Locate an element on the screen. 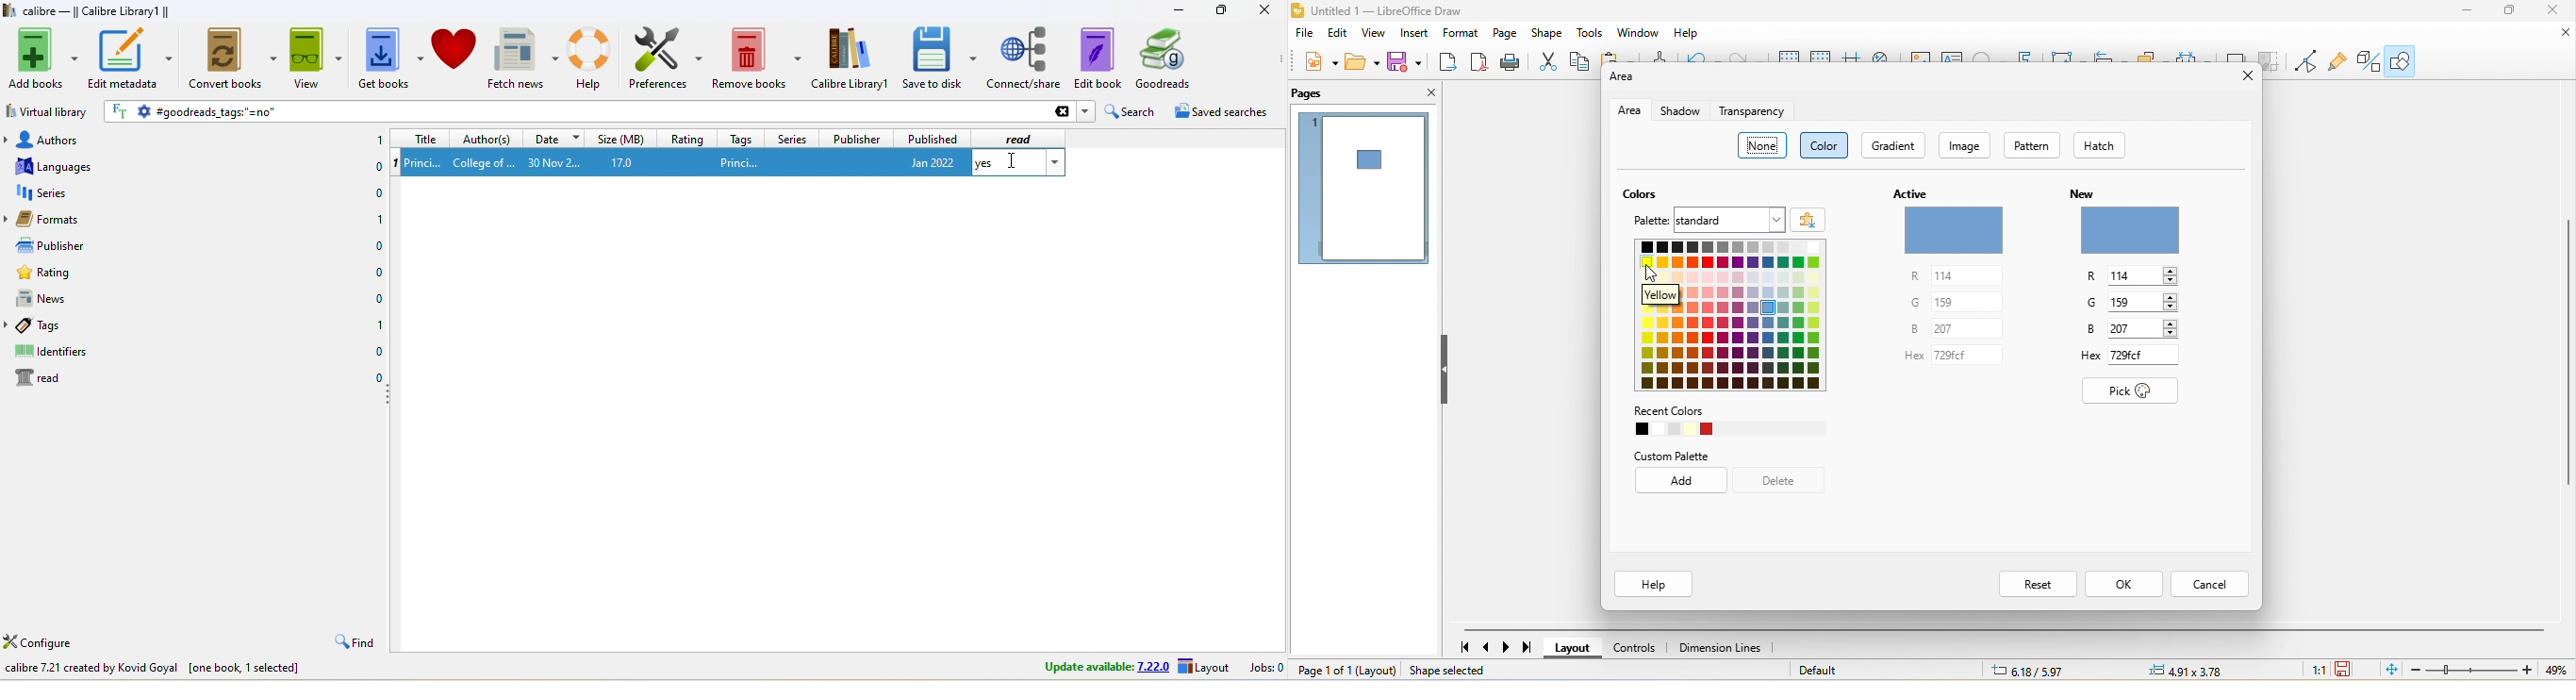  palette standard is located at coordinates (1709, 219).